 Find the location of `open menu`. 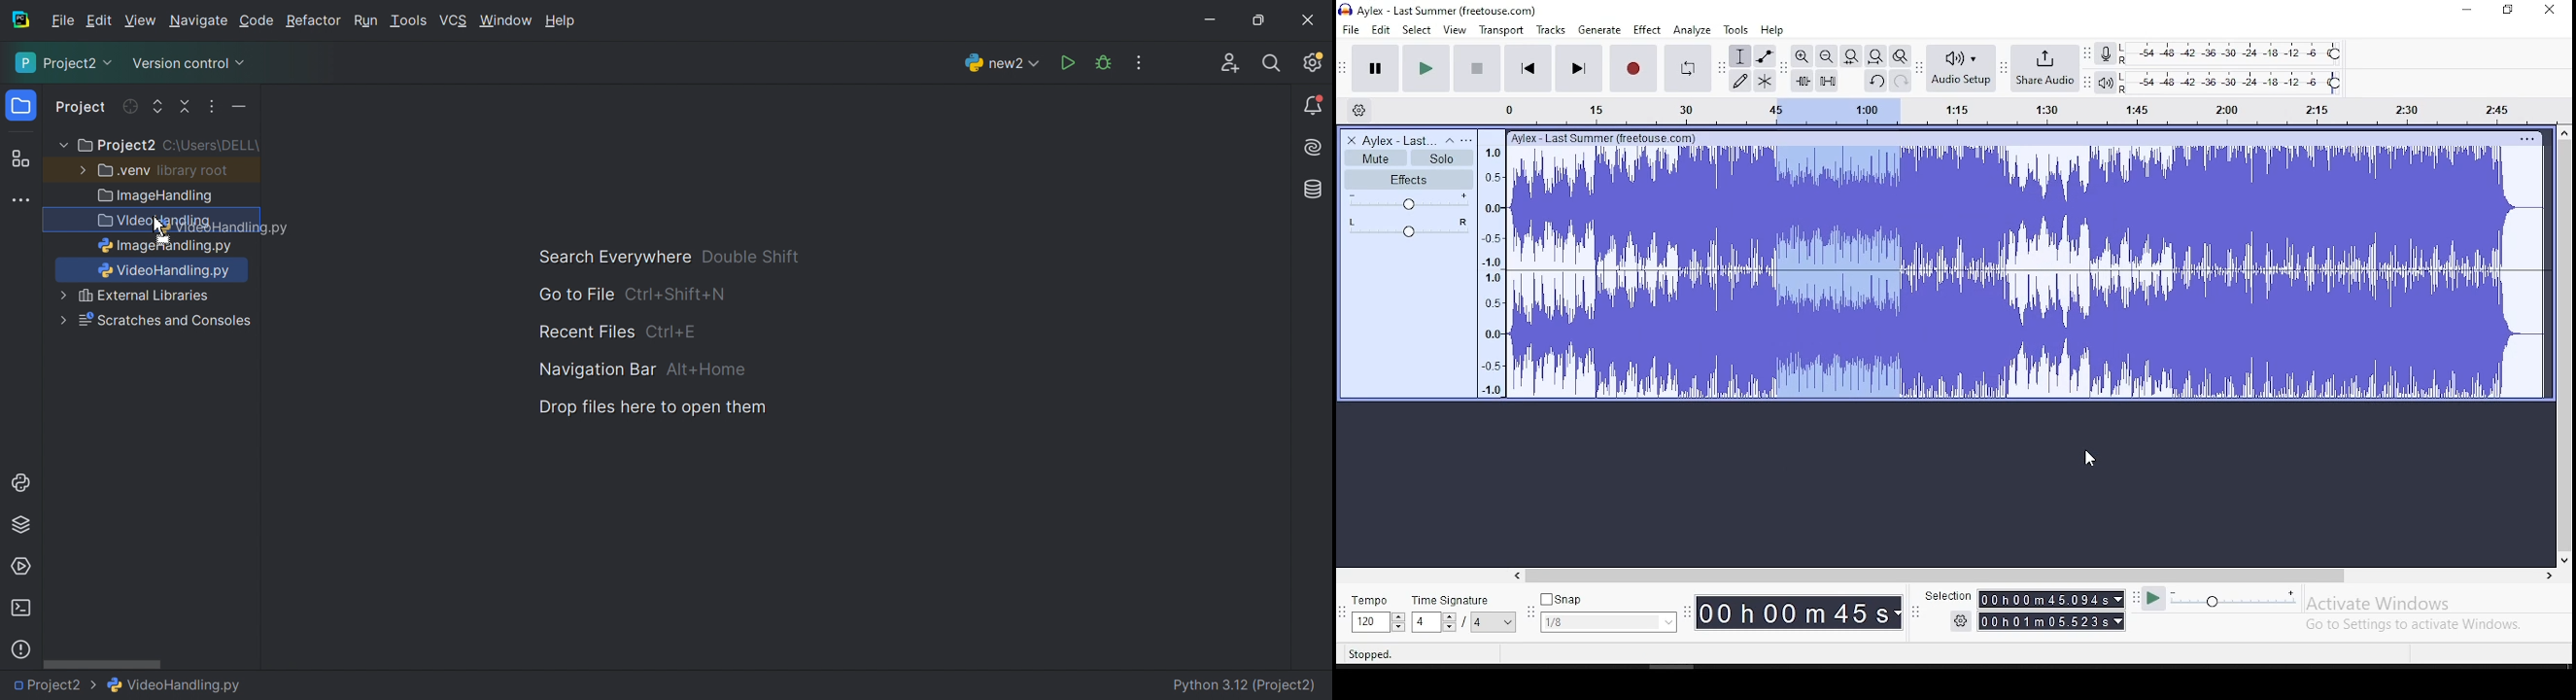

open menu is located at coordinates (1467, 140).